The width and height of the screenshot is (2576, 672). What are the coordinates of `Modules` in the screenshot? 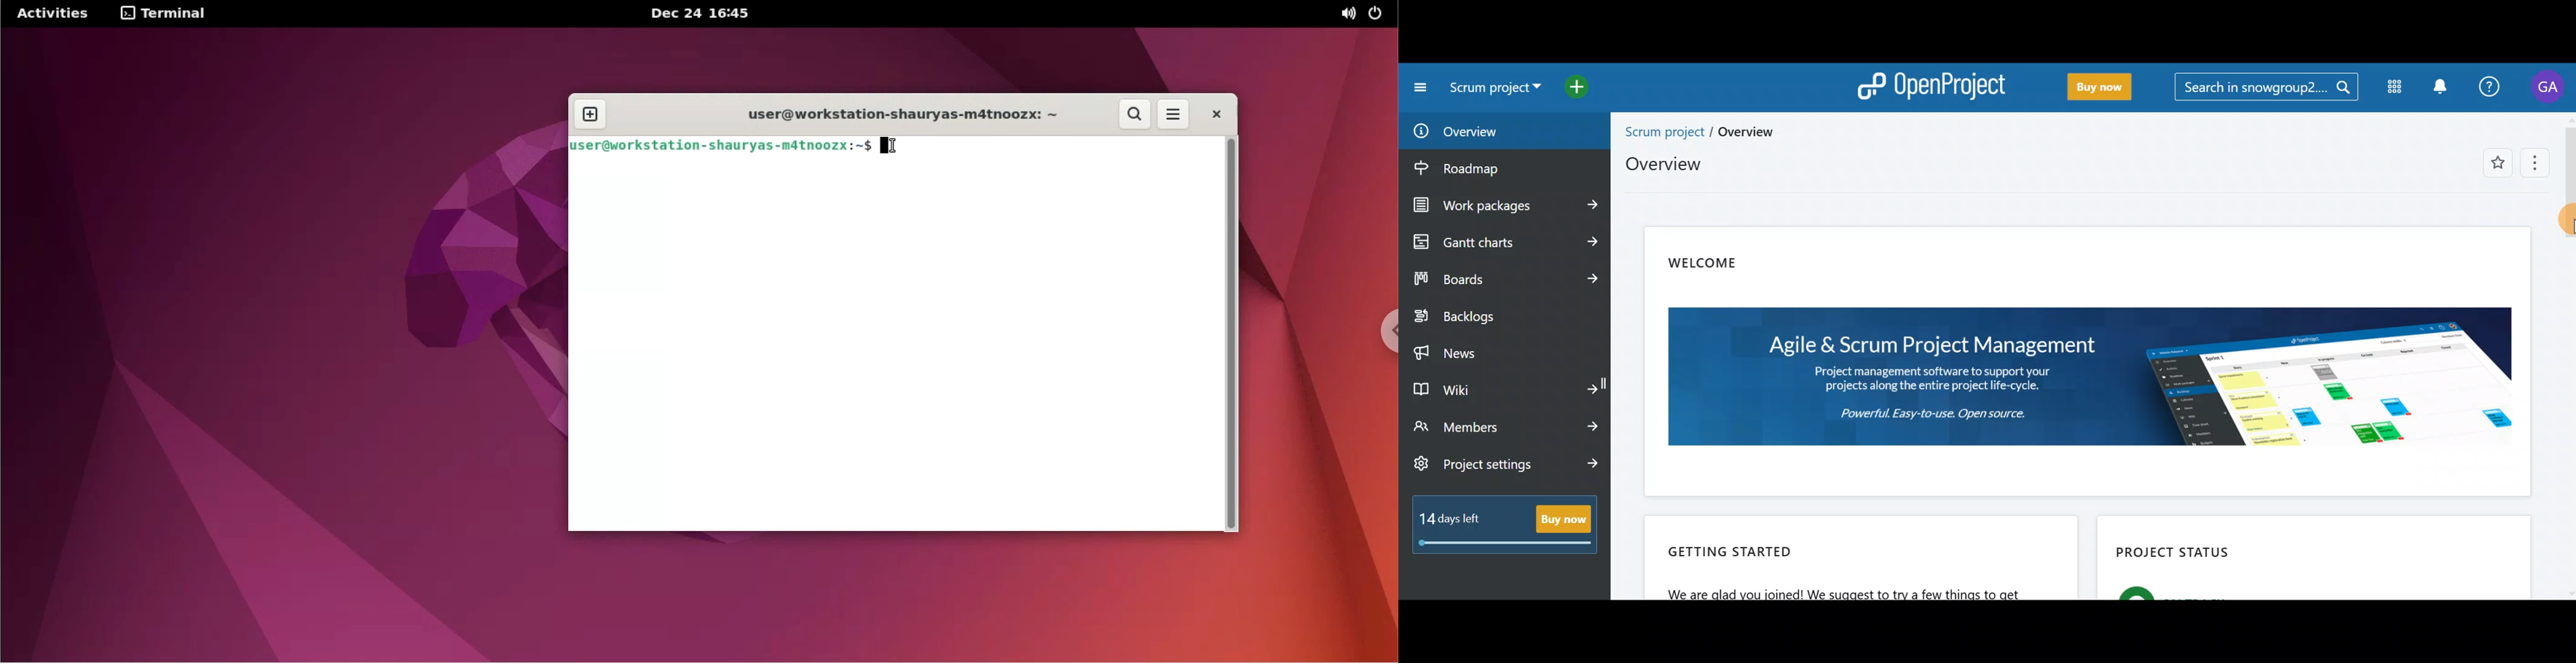 It's located at (2392, 90).